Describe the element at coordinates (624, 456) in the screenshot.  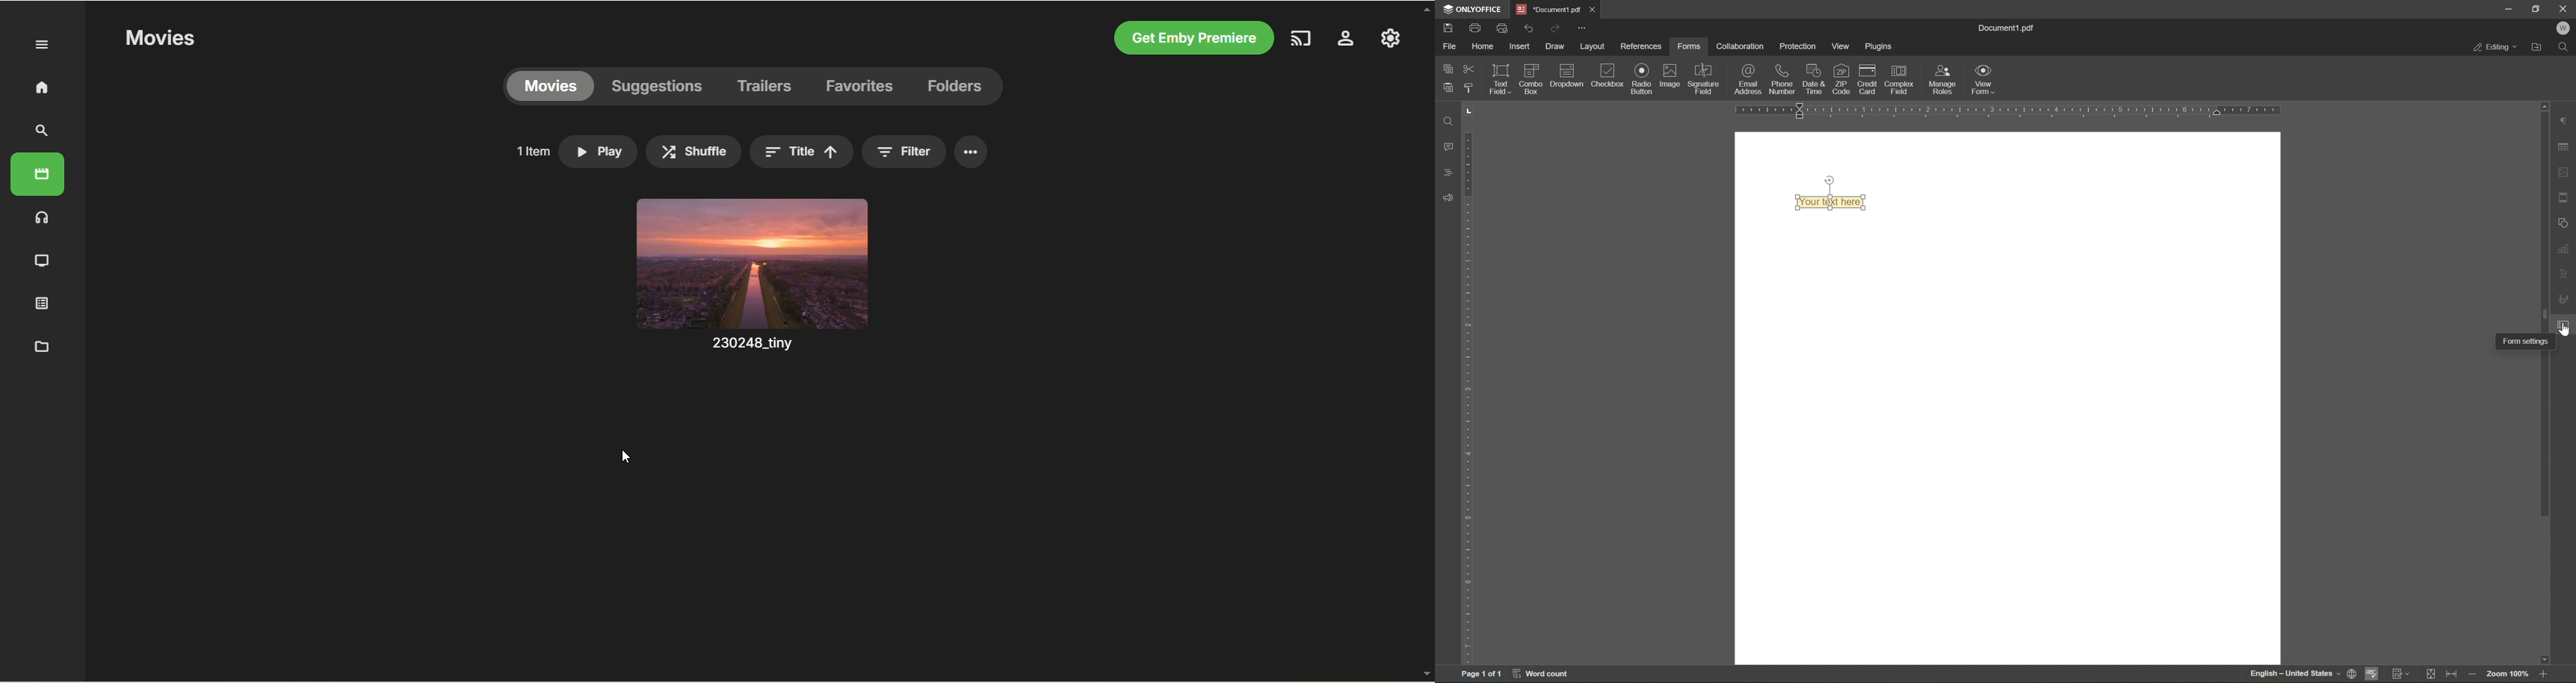
I see `cursor` at that location.